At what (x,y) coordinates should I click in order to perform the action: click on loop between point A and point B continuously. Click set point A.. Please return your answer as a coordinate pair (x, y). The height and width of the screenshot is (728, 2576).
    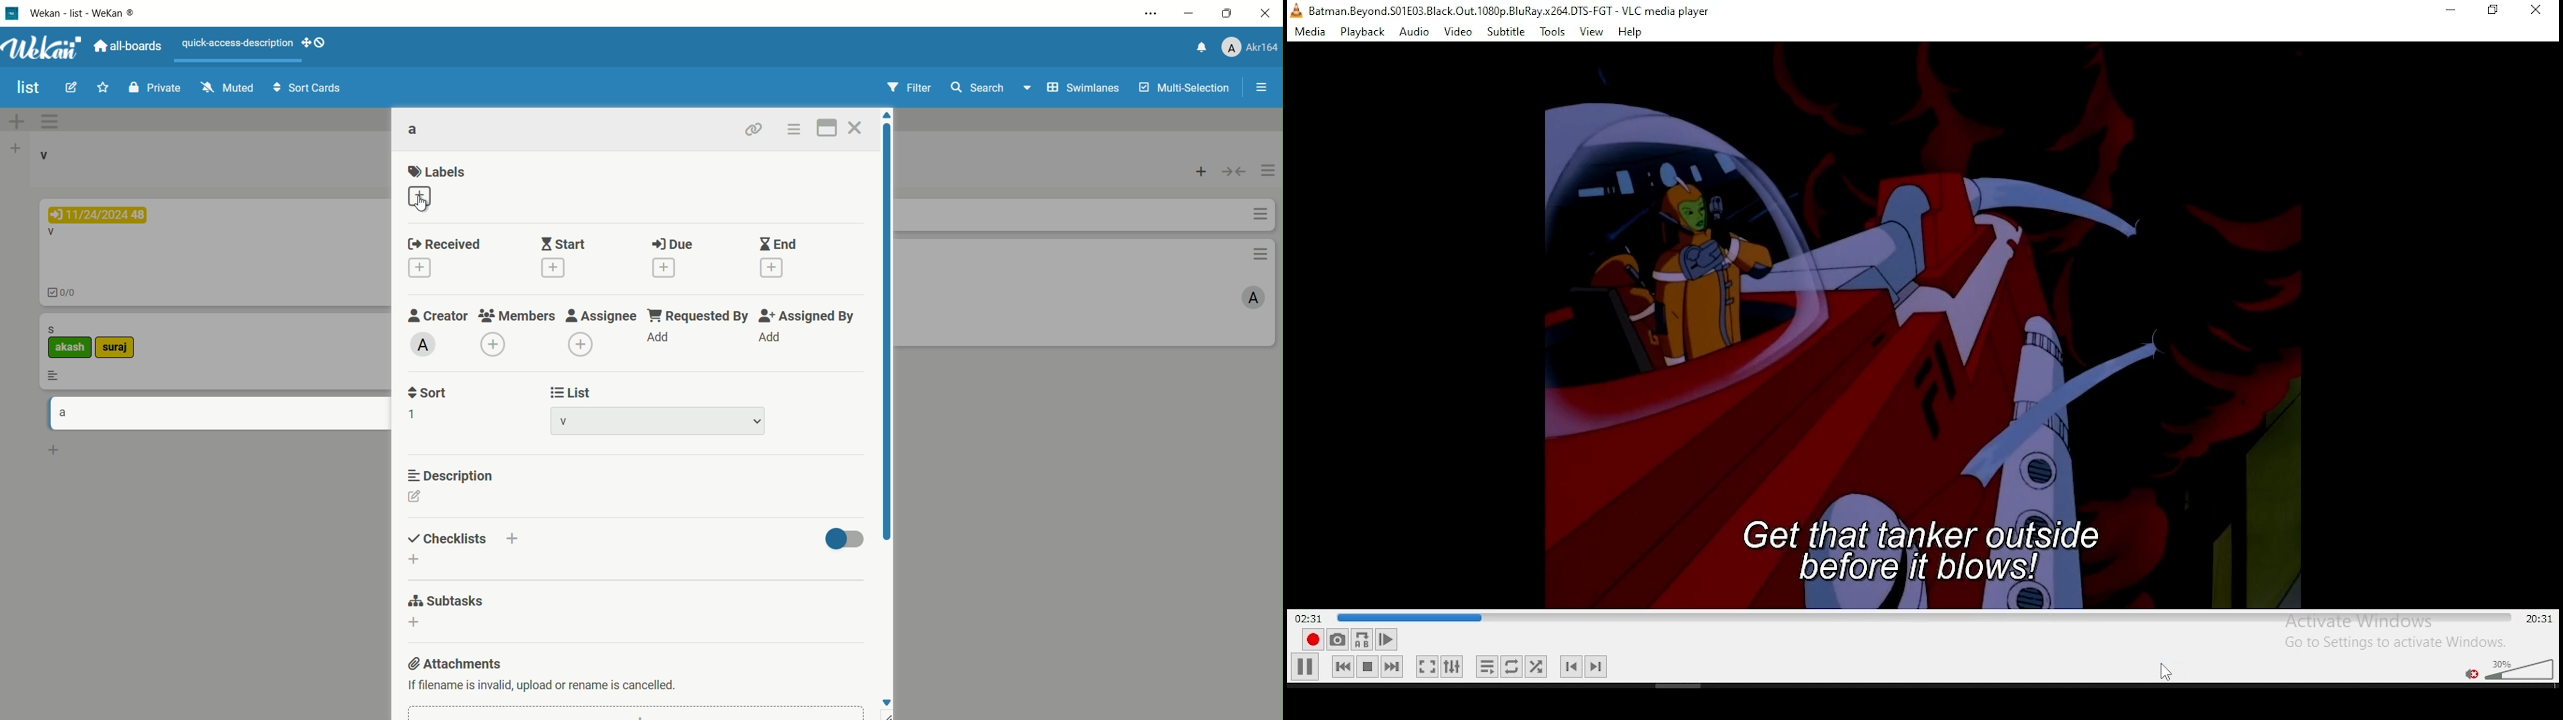
    Looking at the image, I should click on (1361, 640).